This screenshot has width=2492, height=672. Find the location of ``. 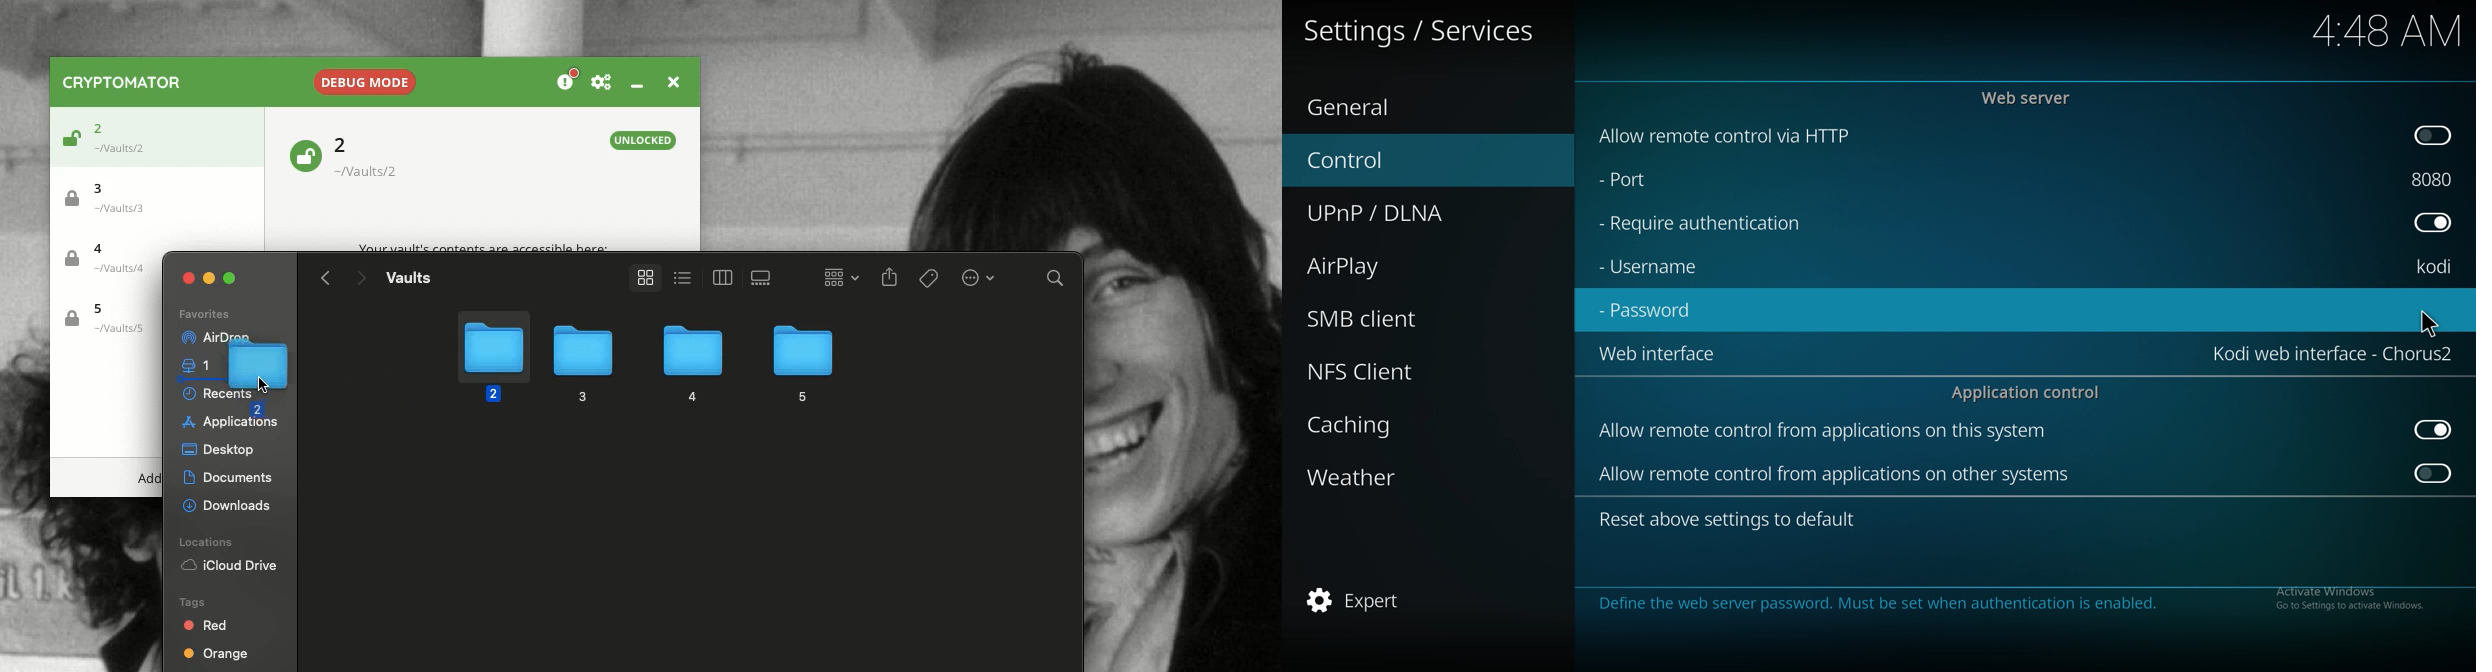

 is located at coordinates (2371, 30).